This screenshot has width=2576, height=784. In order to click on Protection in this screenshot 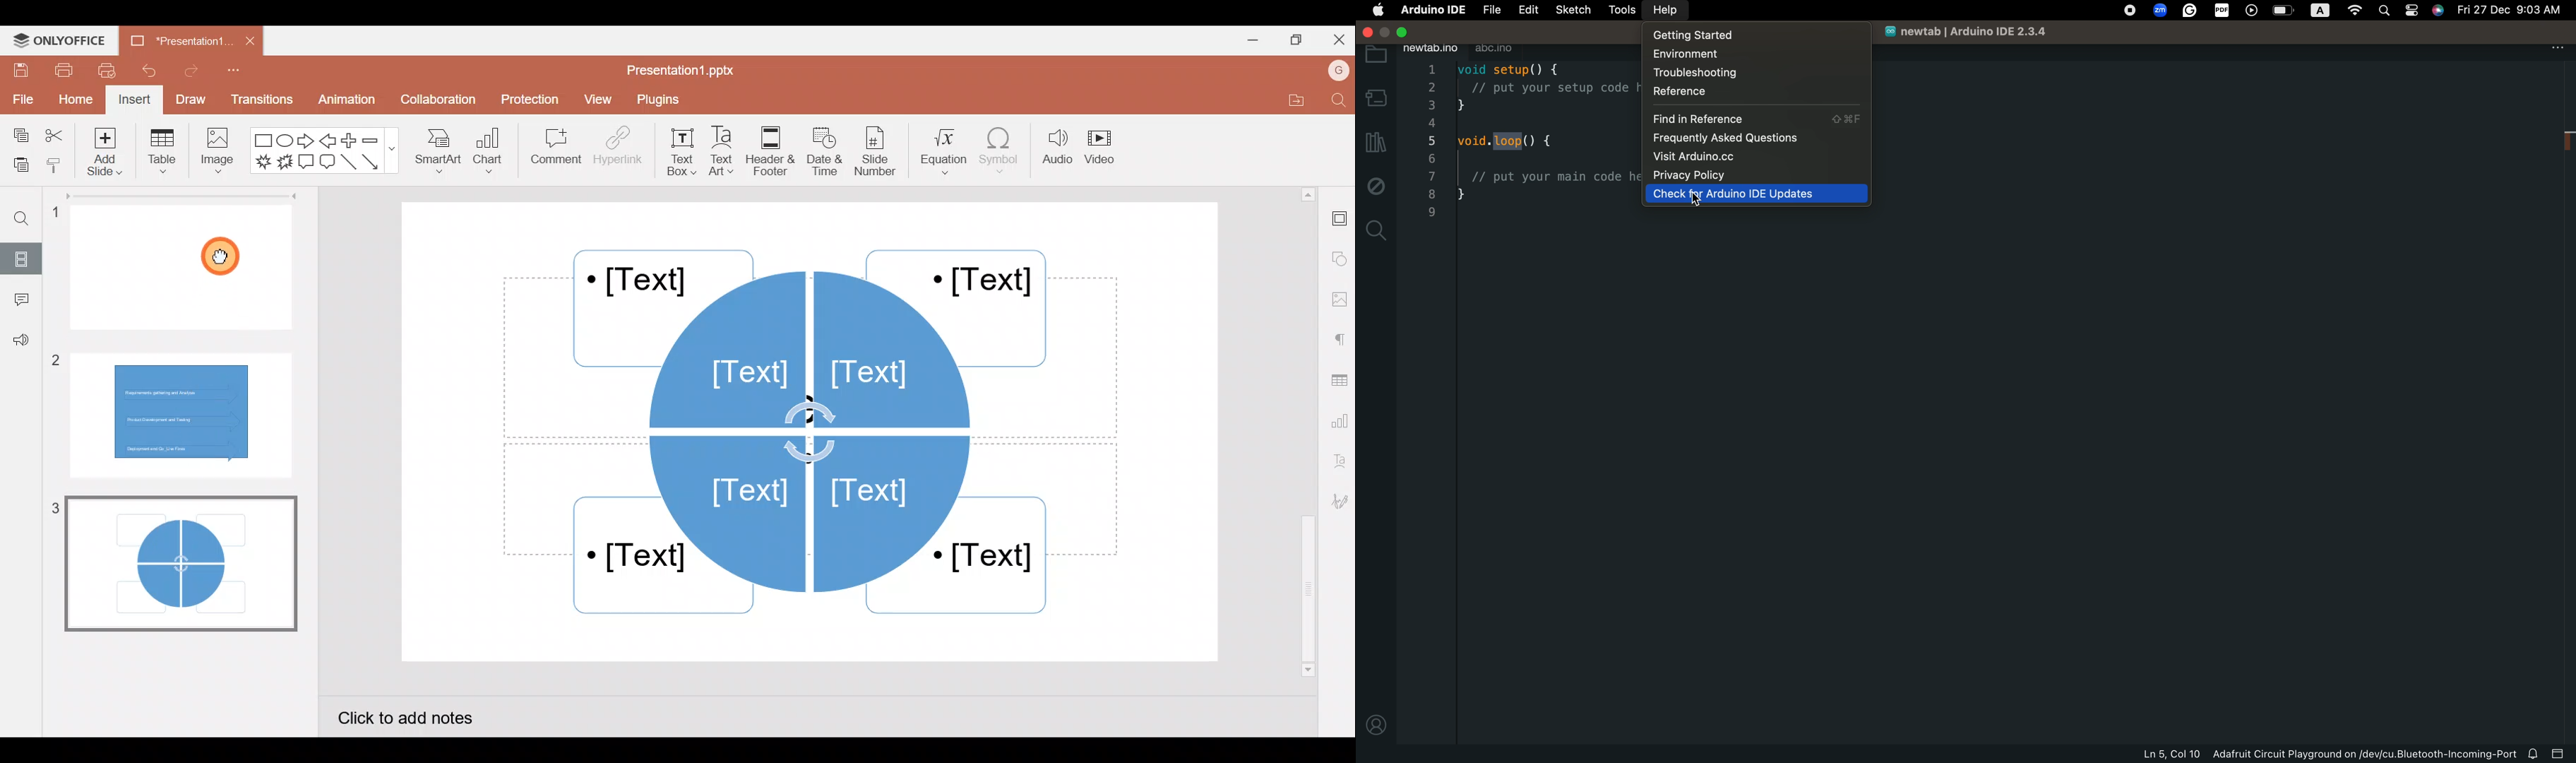, I will do `click(527, 96)`.